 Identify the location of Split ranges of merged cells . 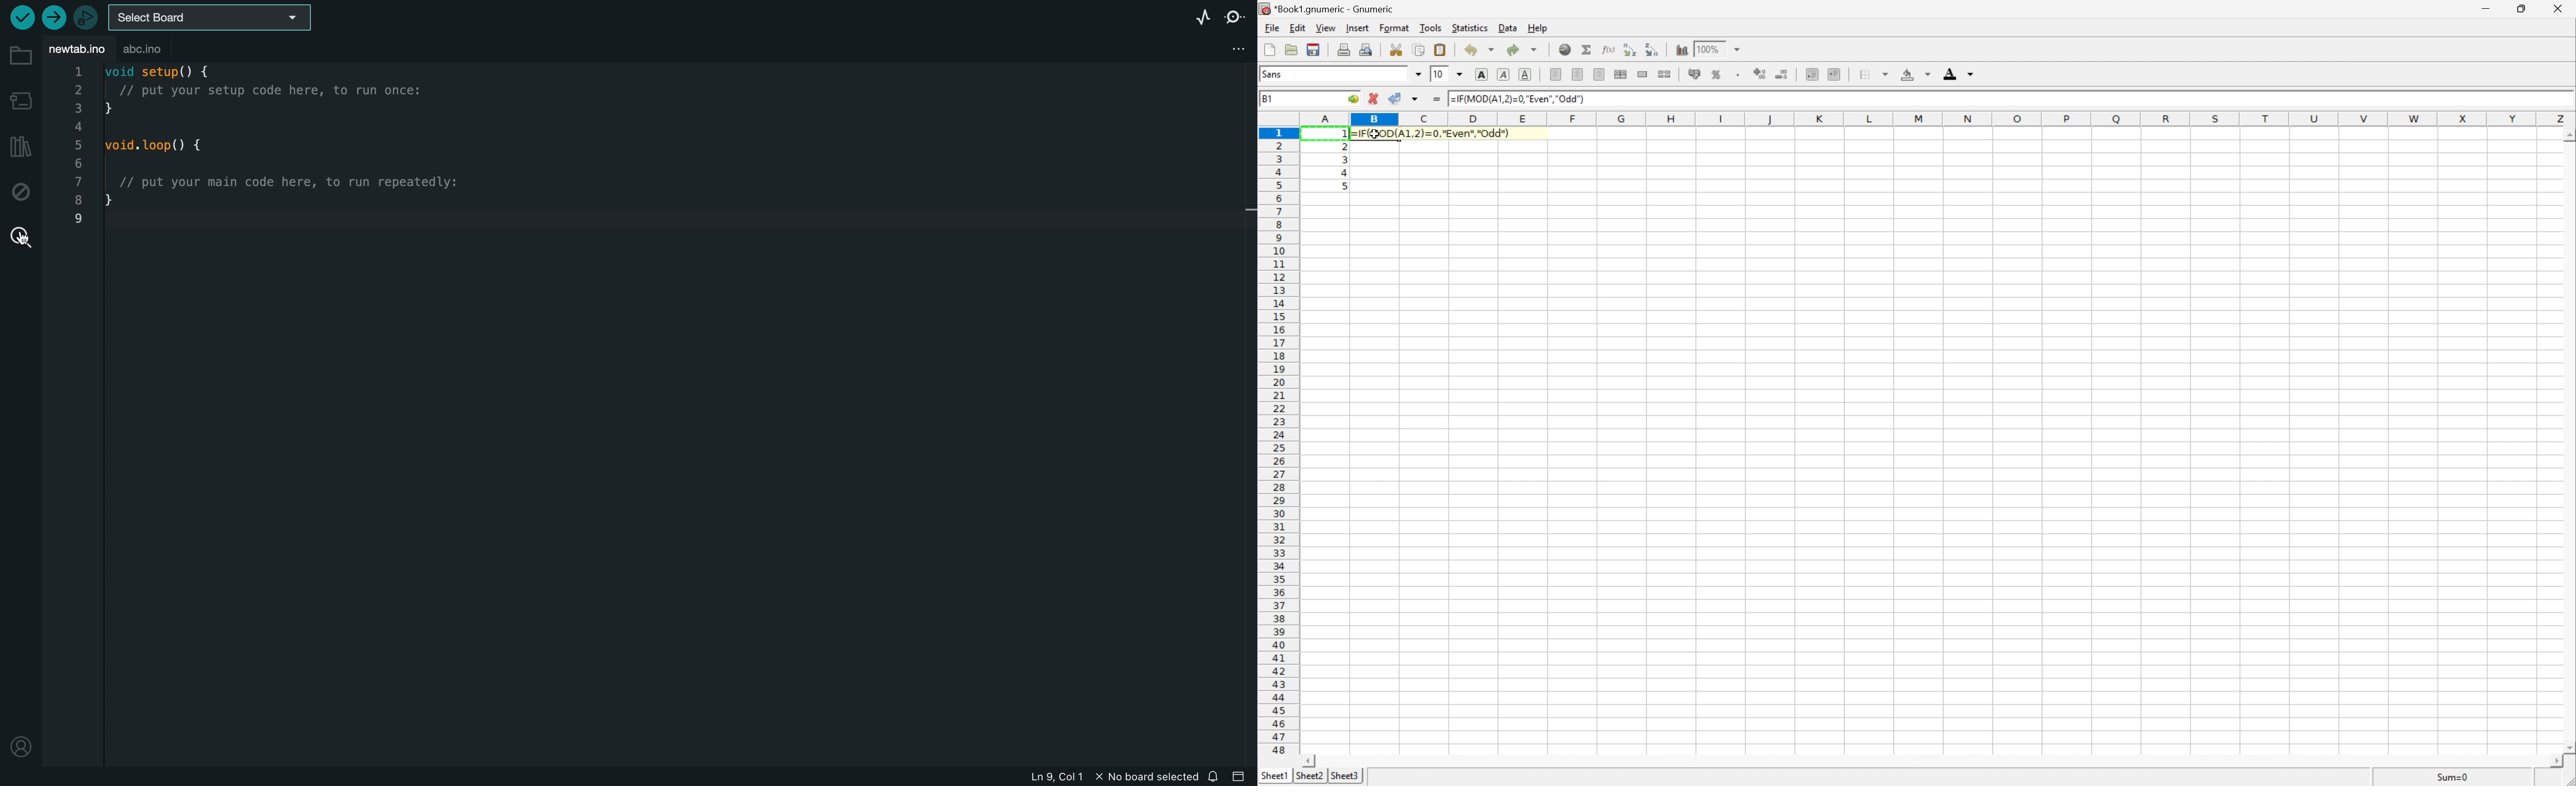
(1665, 74).